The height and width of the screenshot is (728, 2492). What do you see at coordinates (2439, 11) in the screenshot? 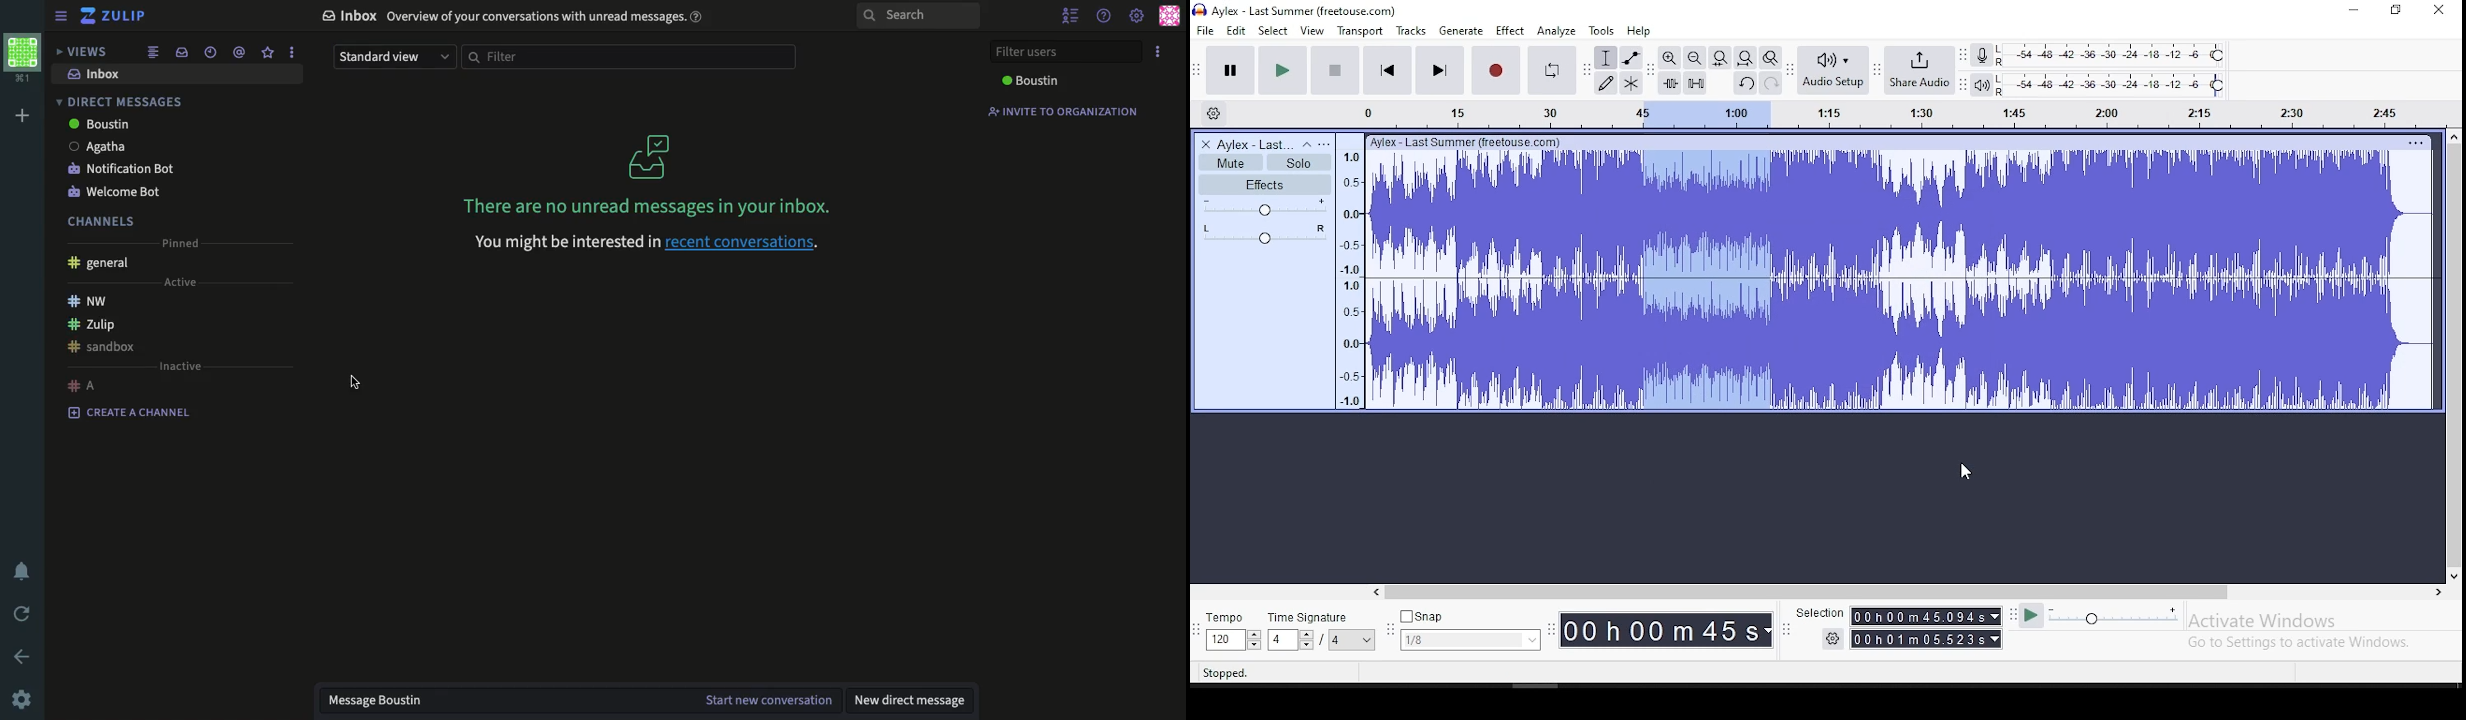
I see `close window` at bounding box center [2439, 11].